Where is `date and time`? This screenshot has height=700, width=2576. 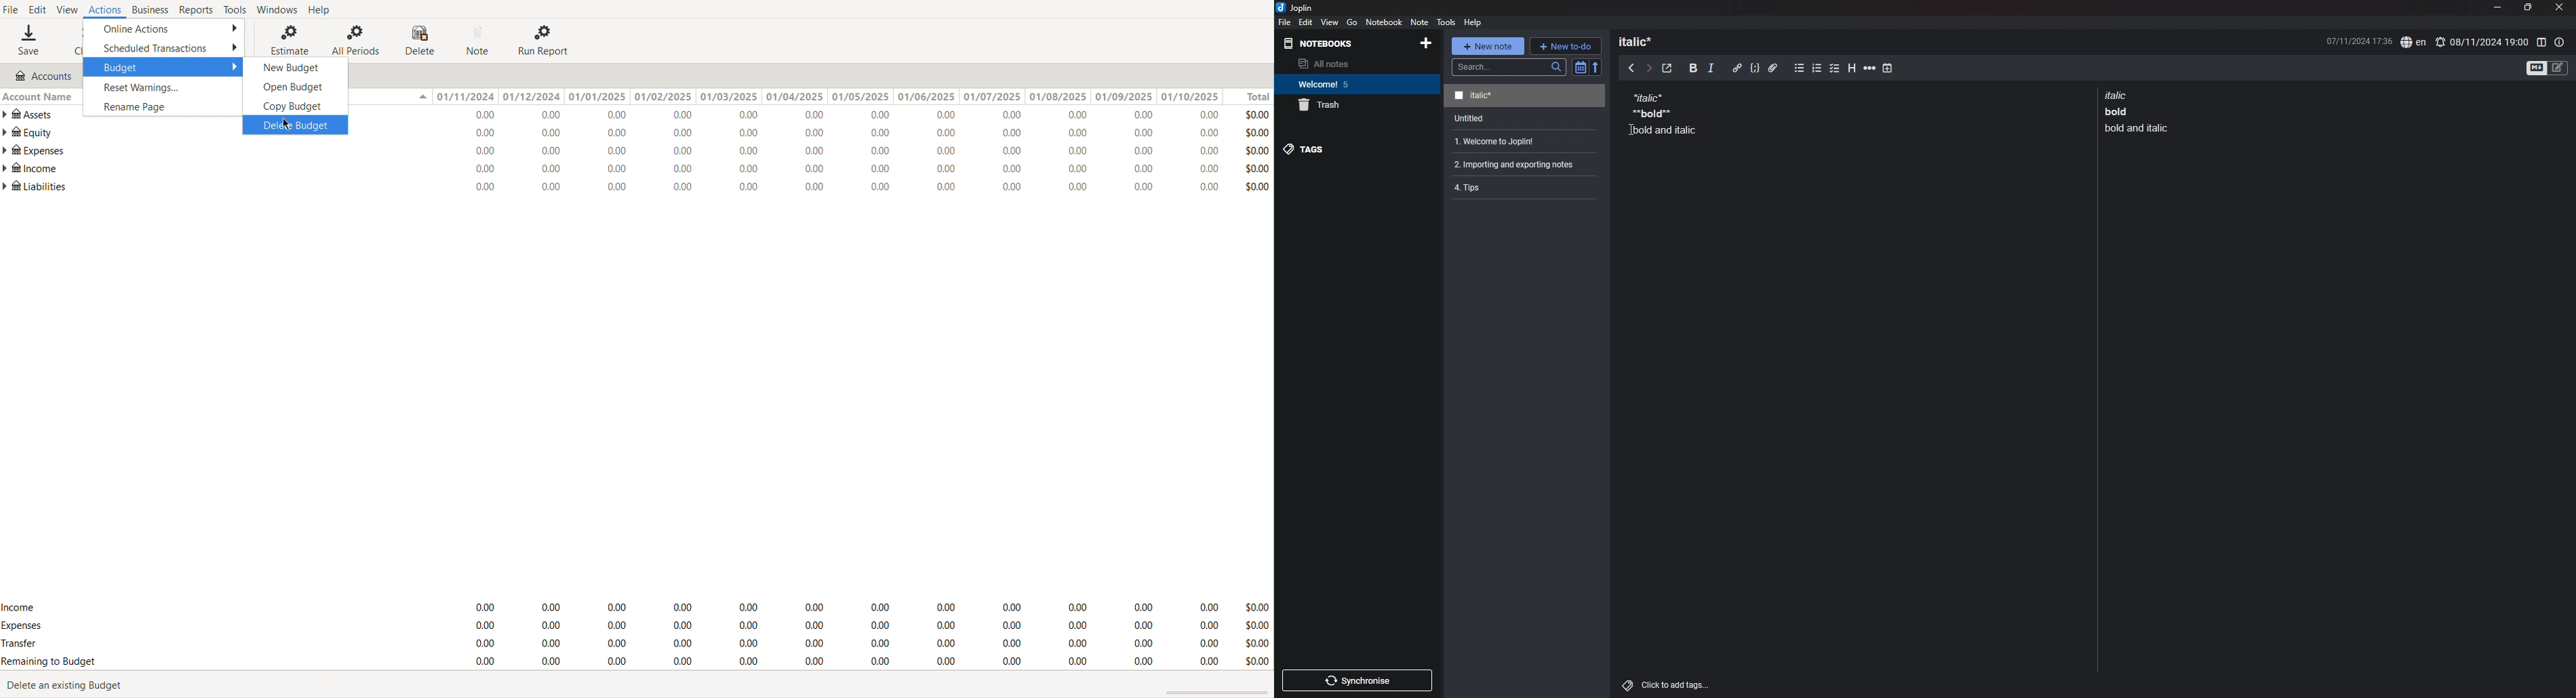 date and time is located at coordinates (2358, 40).